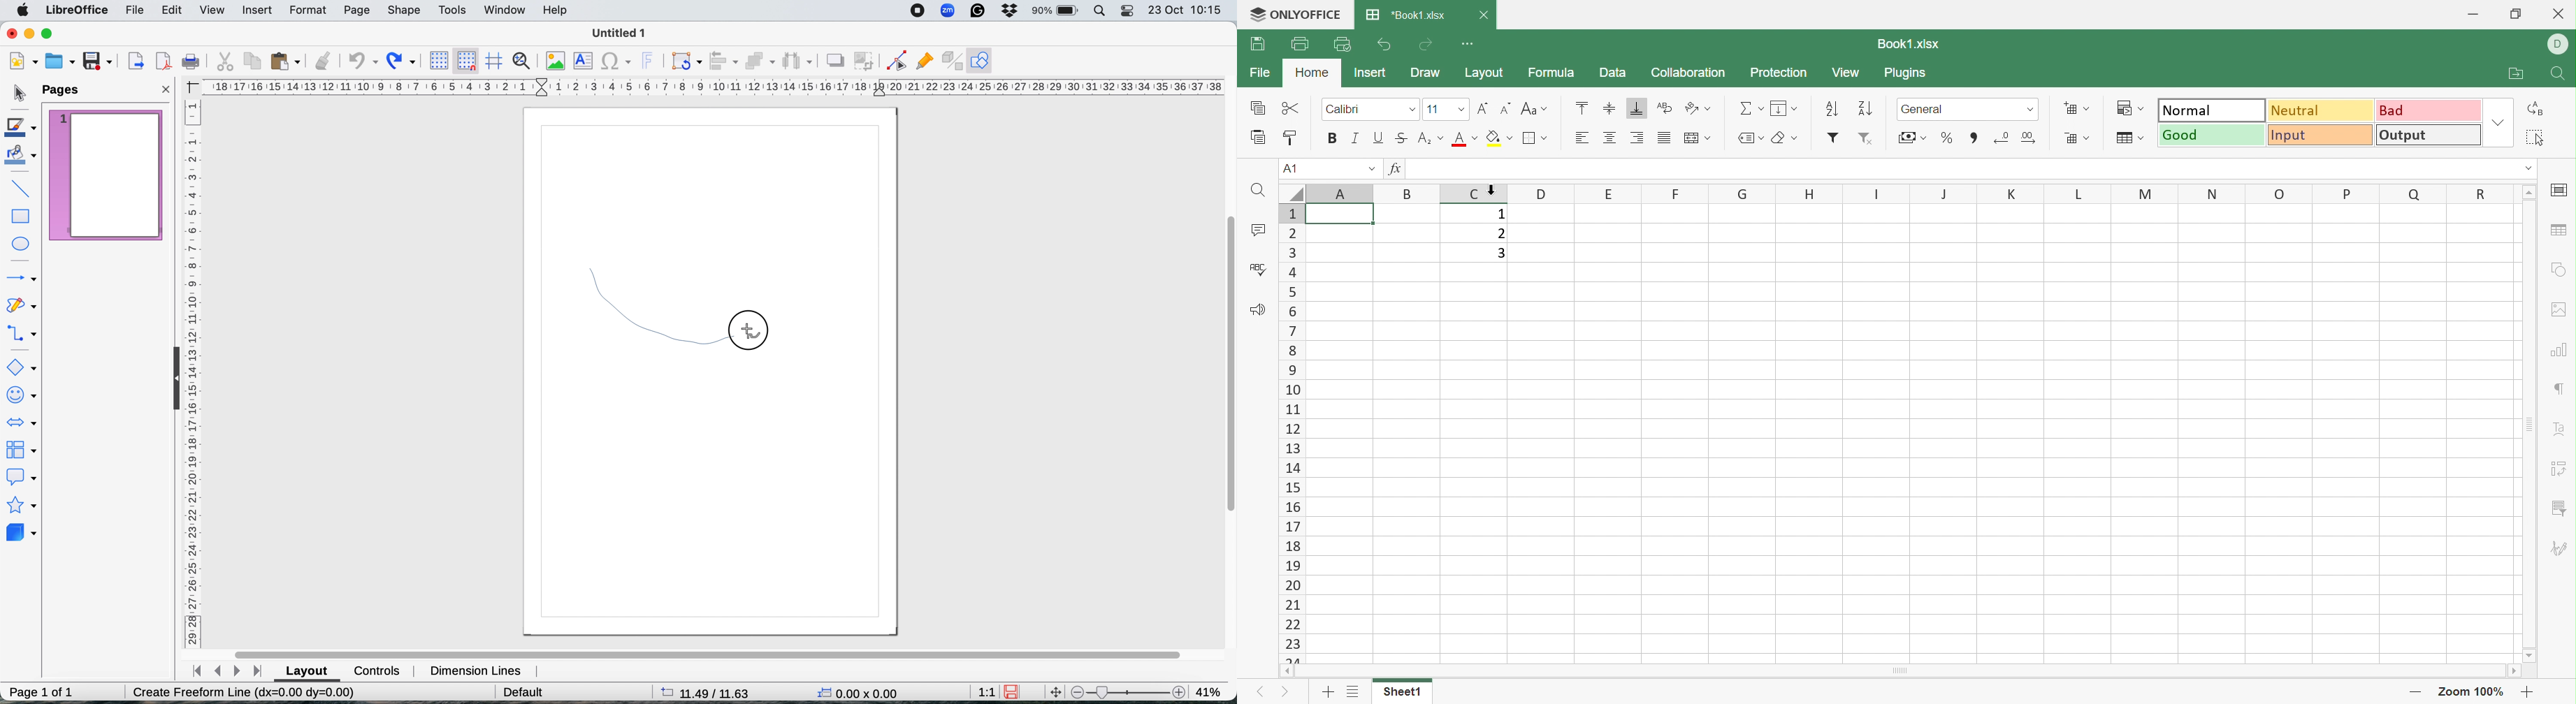  Describe the element at coordinates (895, 61) in the screenshot. I see `toggle edit point mode` at that location.